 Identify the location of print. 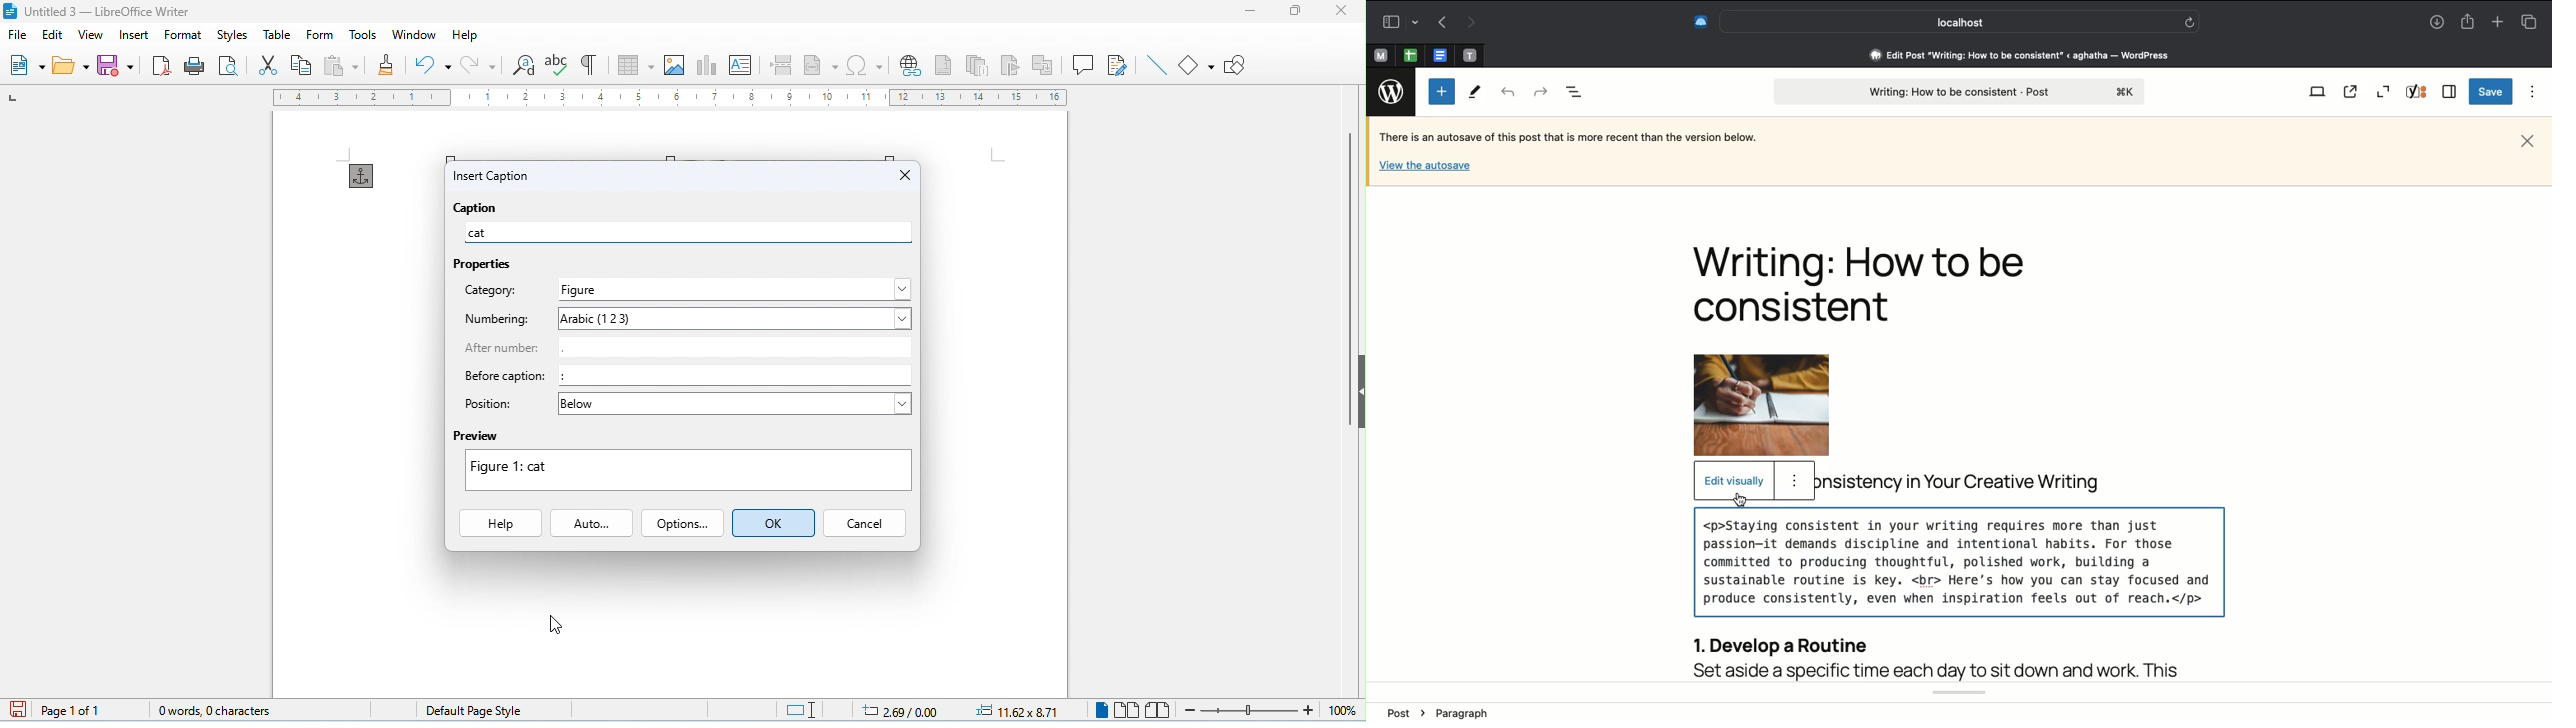
(197, 66).